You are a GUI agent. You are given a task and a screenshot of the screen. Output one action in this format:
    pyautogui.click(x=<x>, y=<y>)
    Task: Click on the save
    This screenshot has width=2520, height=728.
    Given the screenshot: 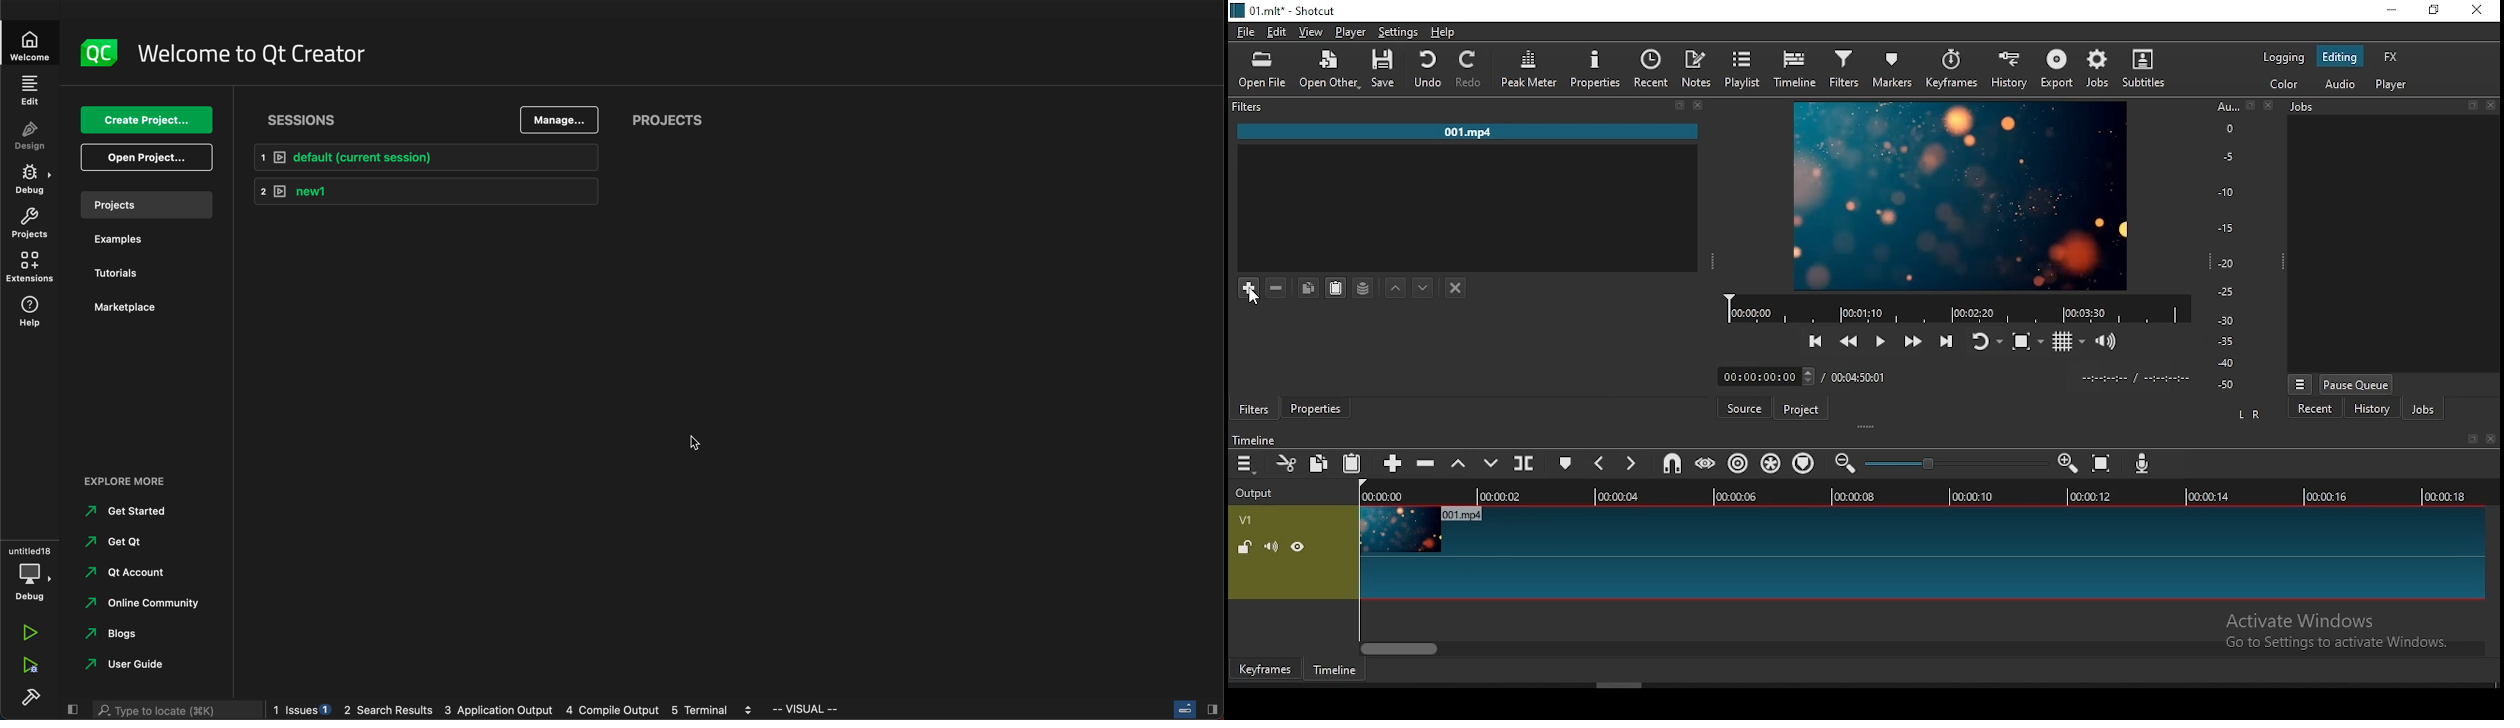 What is the action you would take?
    pyautogui.click(x=1387, y=67)
    